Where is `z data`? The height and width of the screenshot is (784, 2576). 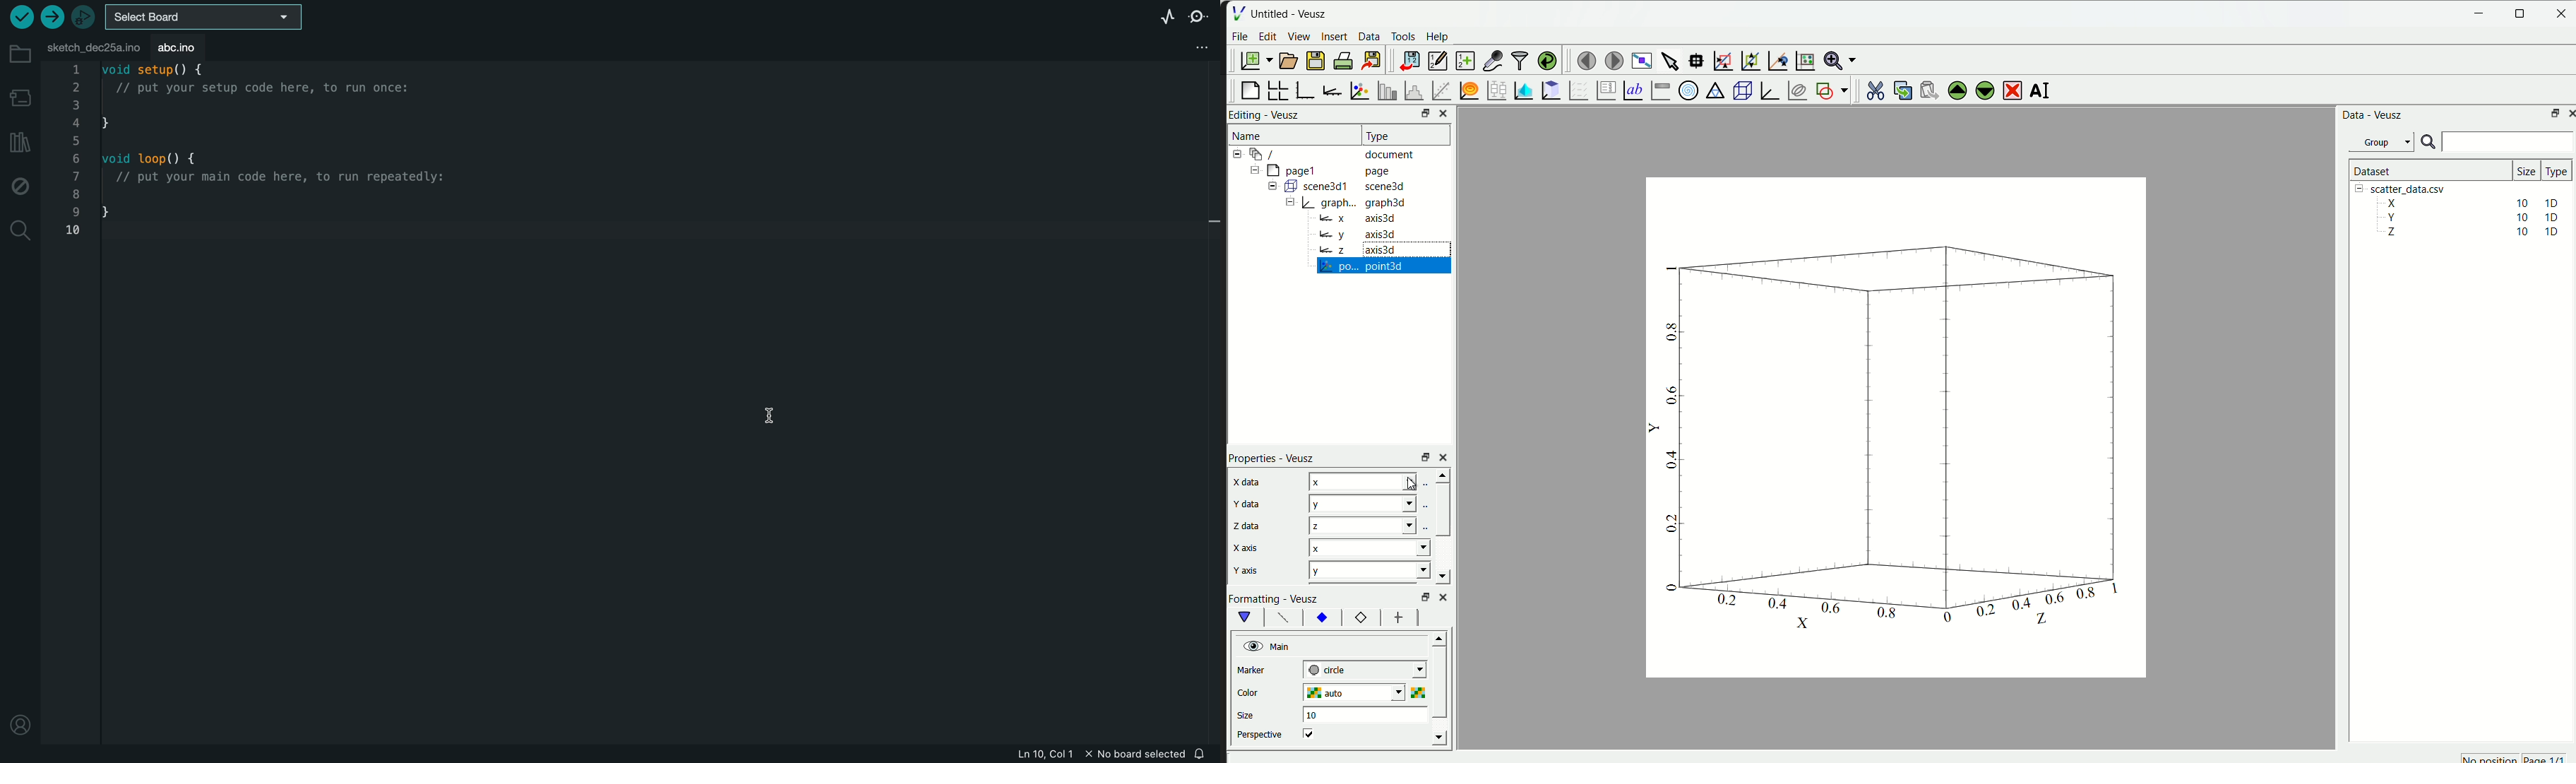 z data is located at coordinates (1247, 525).